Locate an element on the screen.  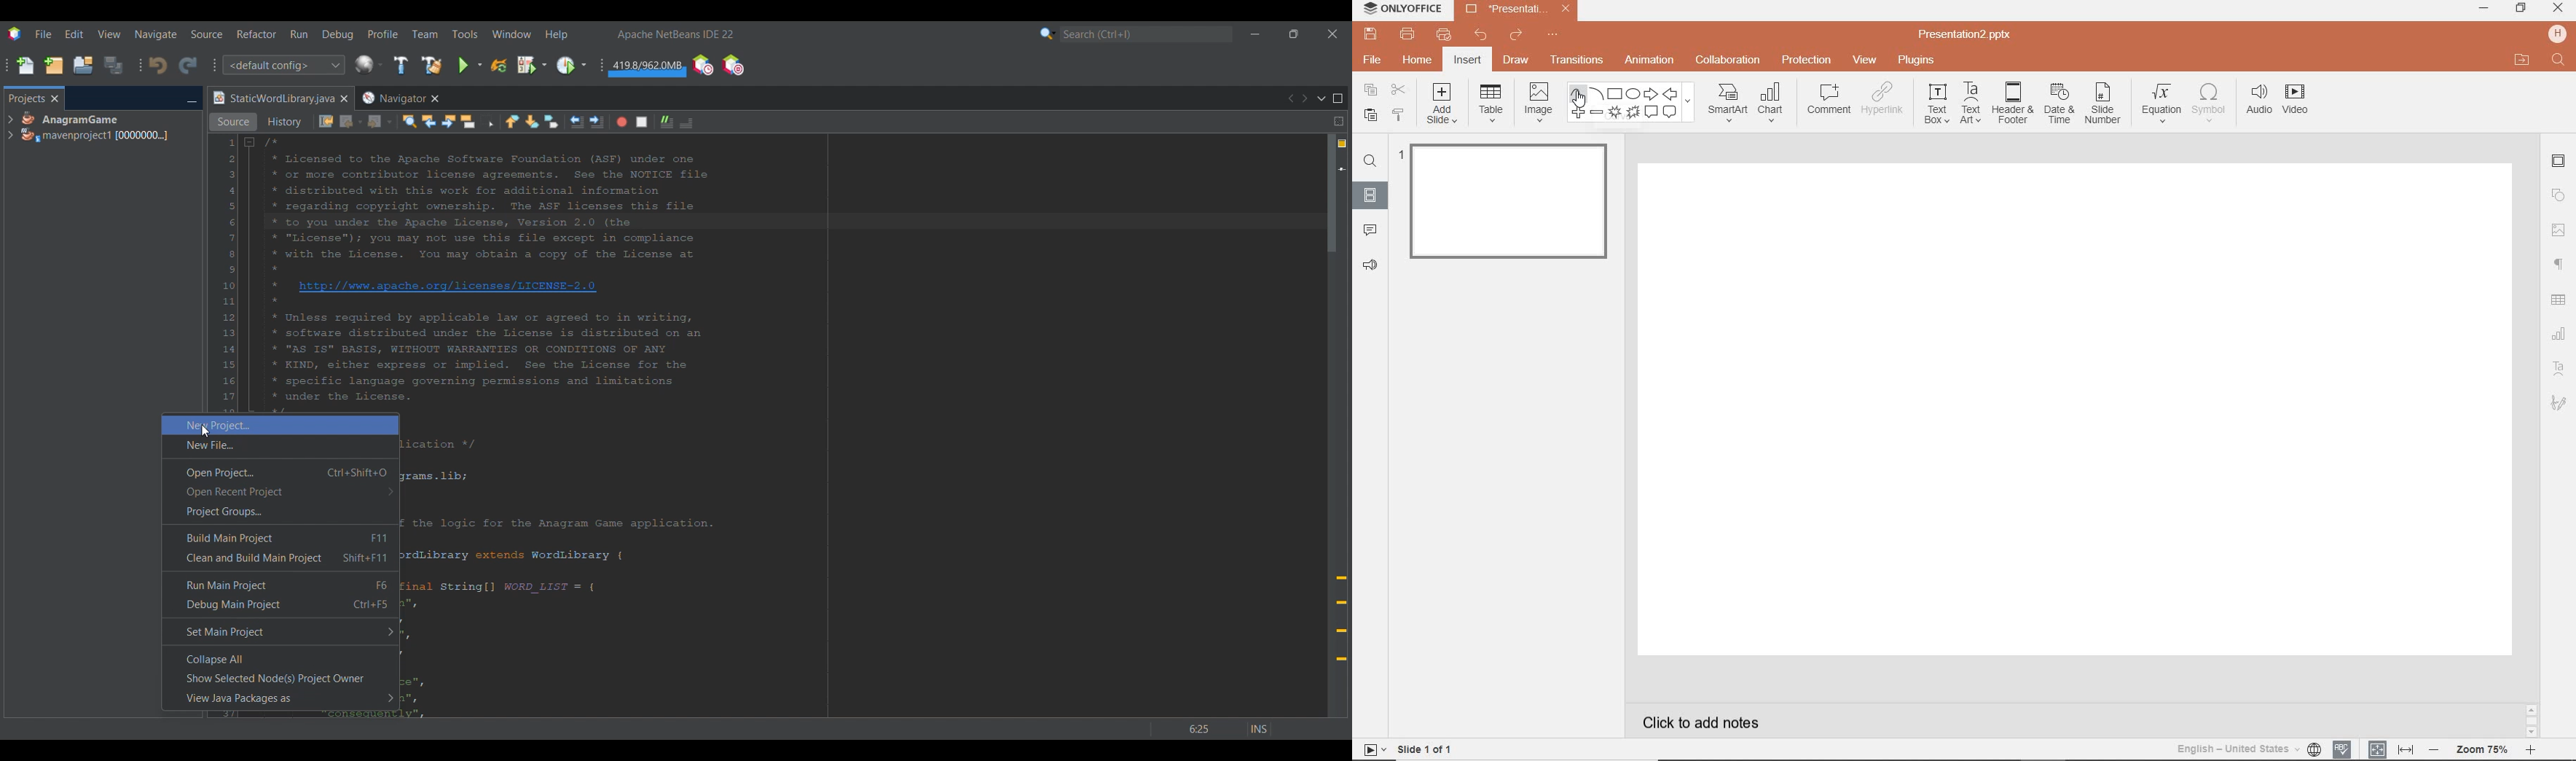
Code in current tab is located at coordinates (765, 273).